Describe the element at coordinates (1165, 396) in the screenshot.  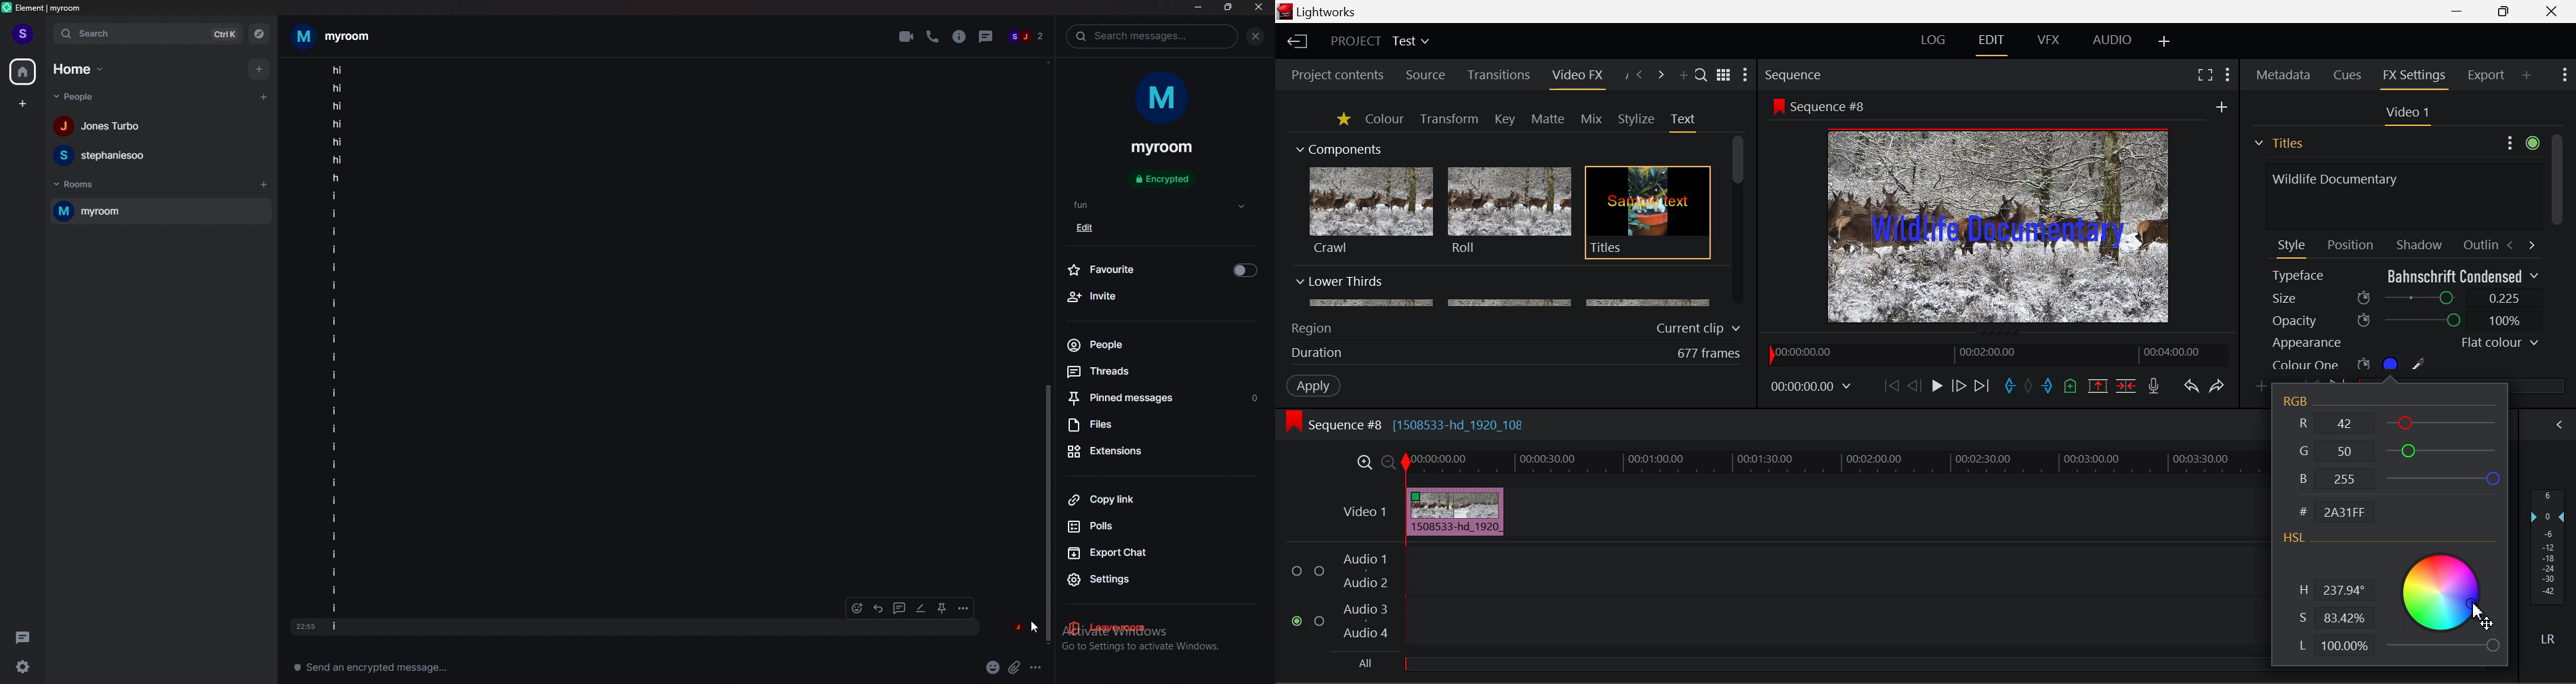
I see `pinned messages` at that location.